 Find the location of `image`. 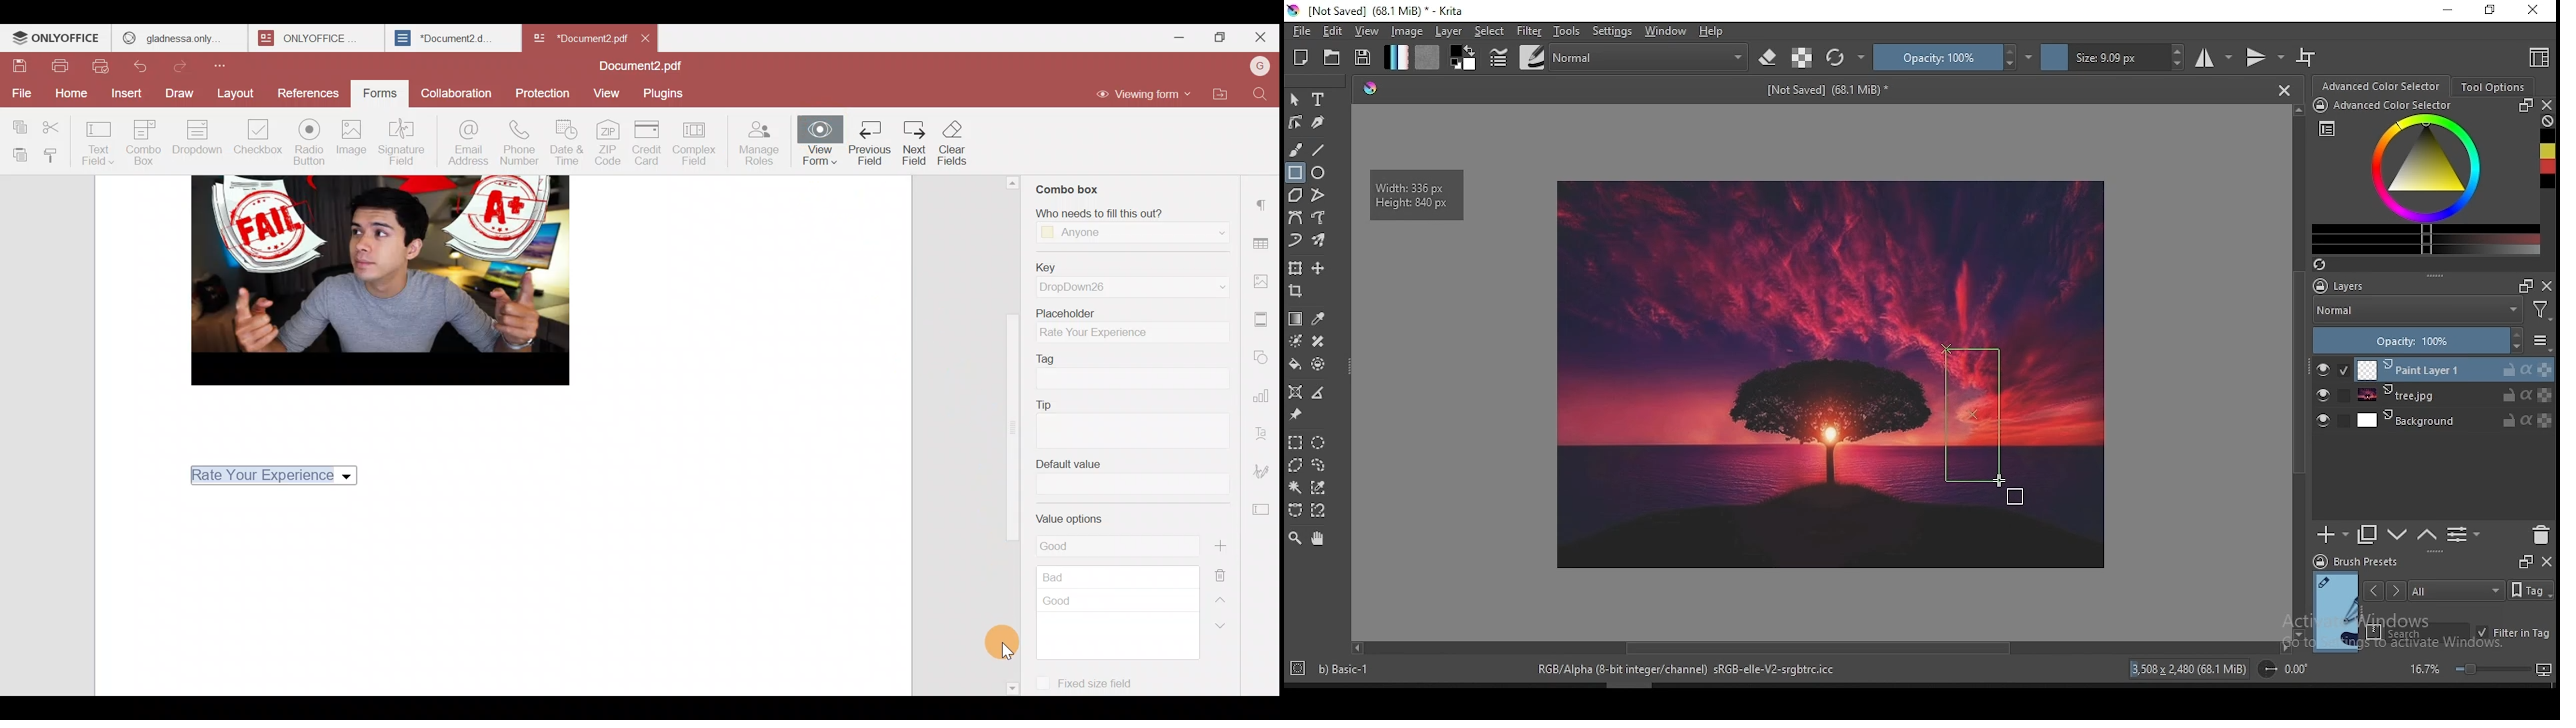

image is located at coordinates (1409, 32).